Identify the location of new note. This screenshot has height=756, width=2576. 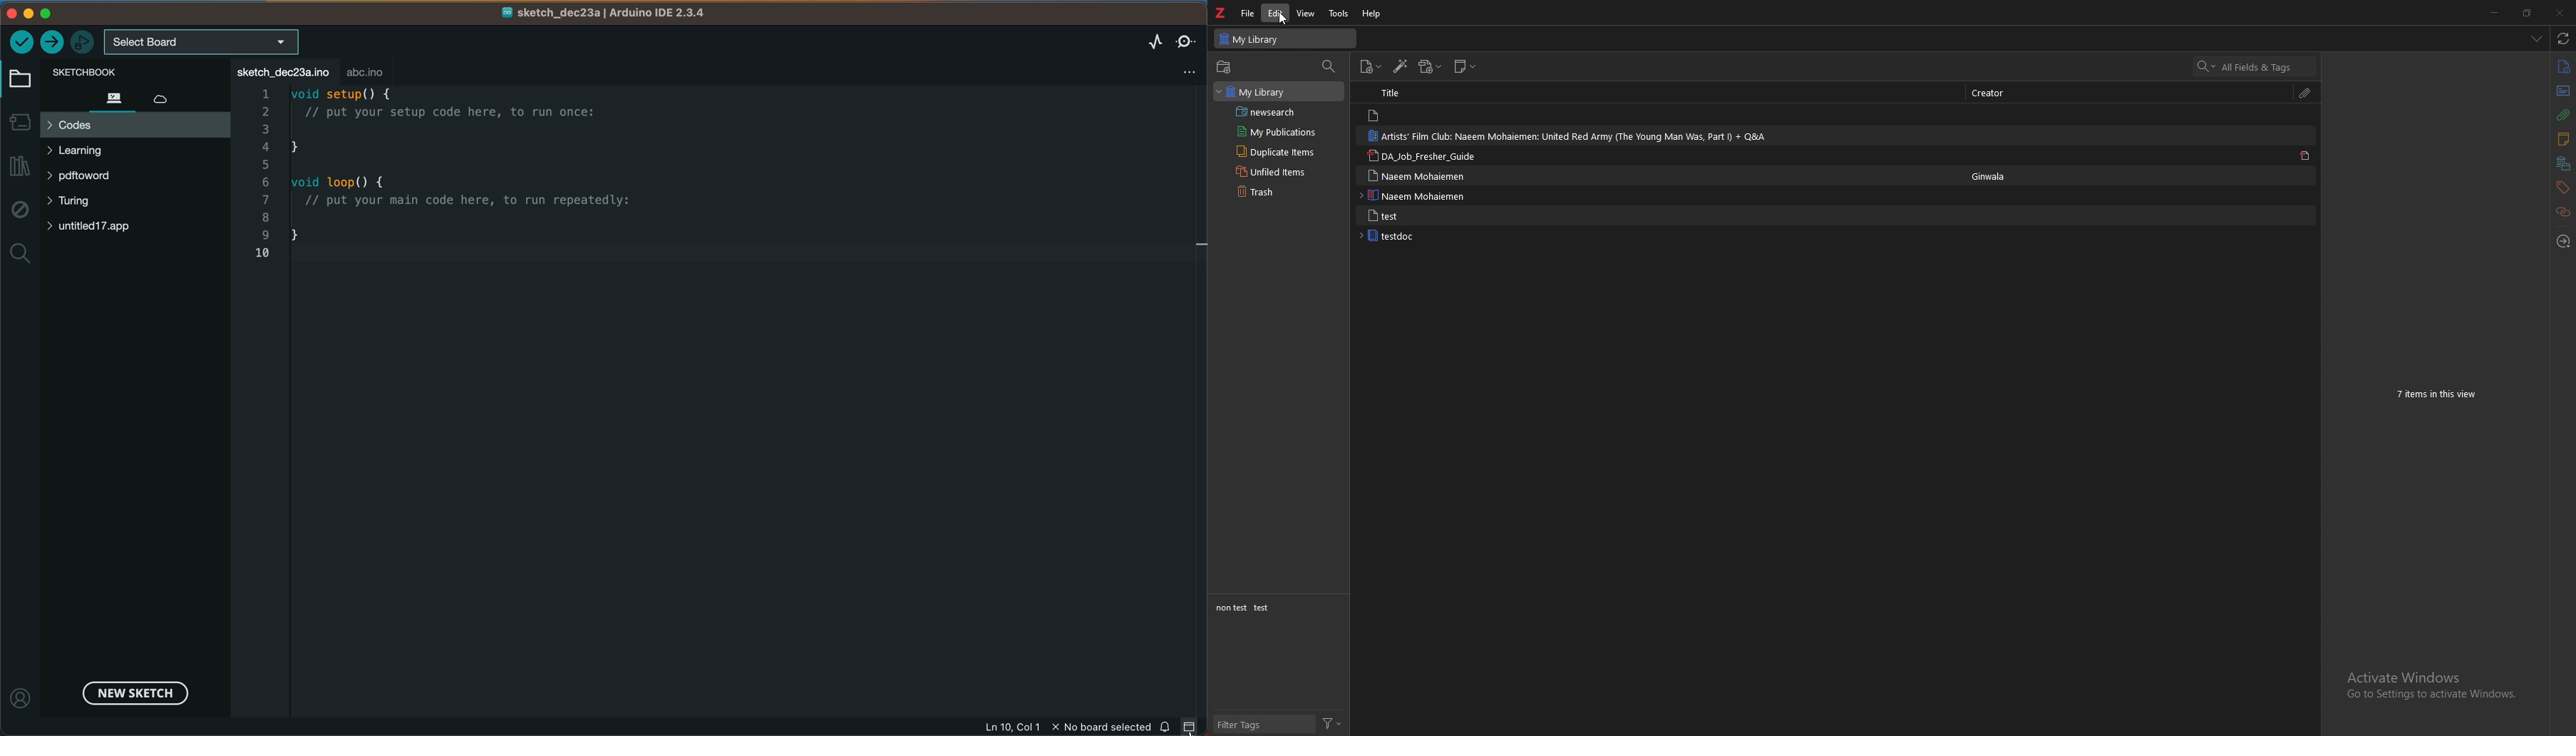
(1465, 66).